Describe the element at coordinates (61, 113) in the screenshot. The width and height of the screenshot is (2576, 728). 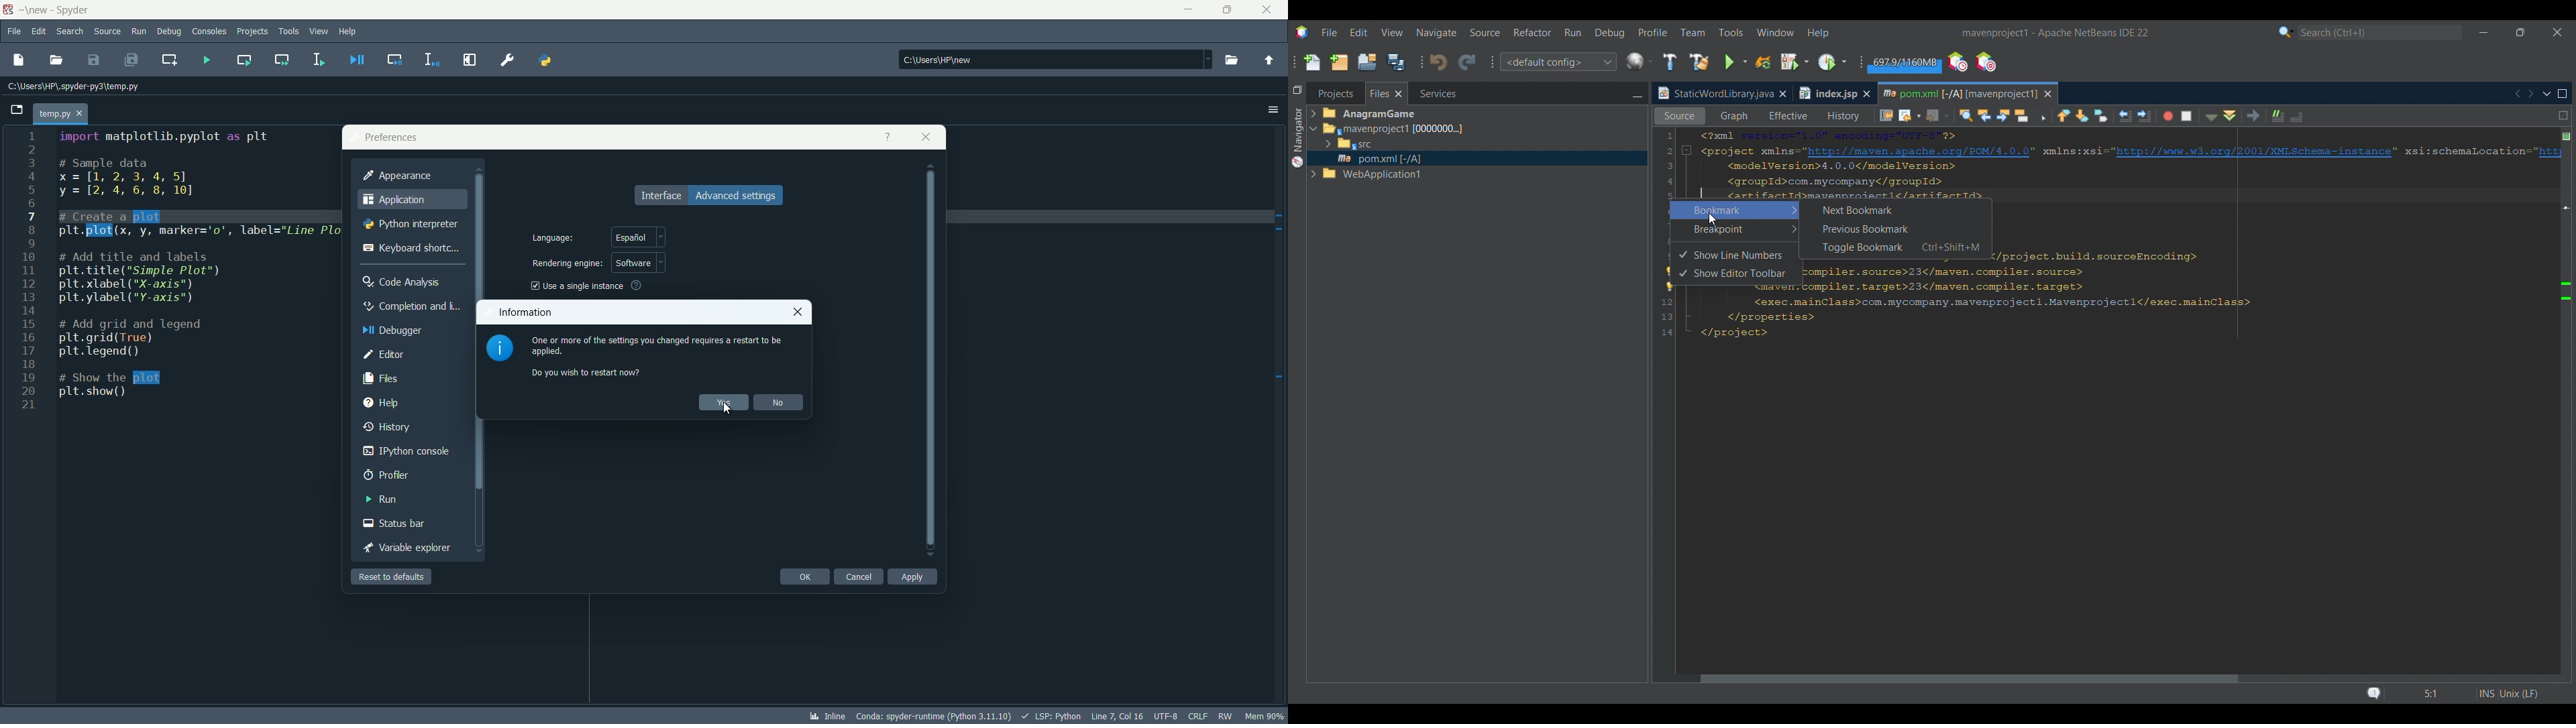
I see `file tab` at that location.